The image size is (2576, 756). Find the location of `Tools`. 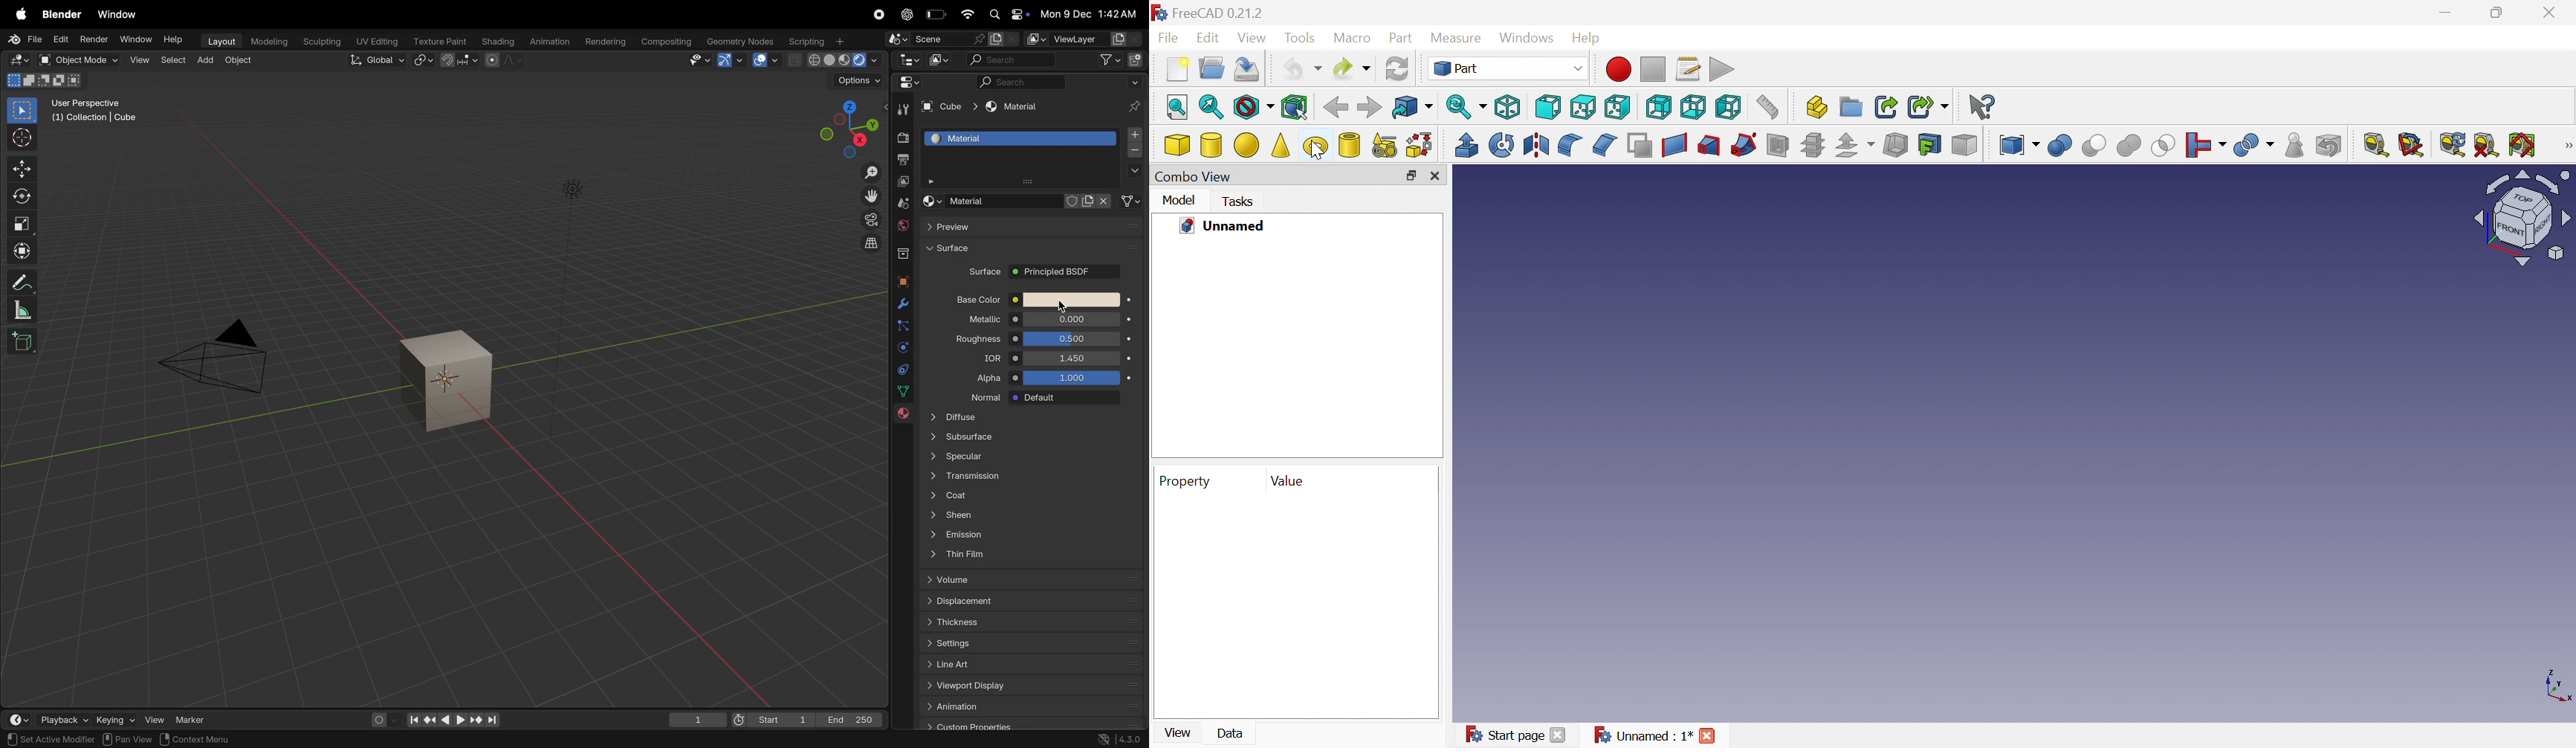

Tools is located at coordinates (1299, 39).